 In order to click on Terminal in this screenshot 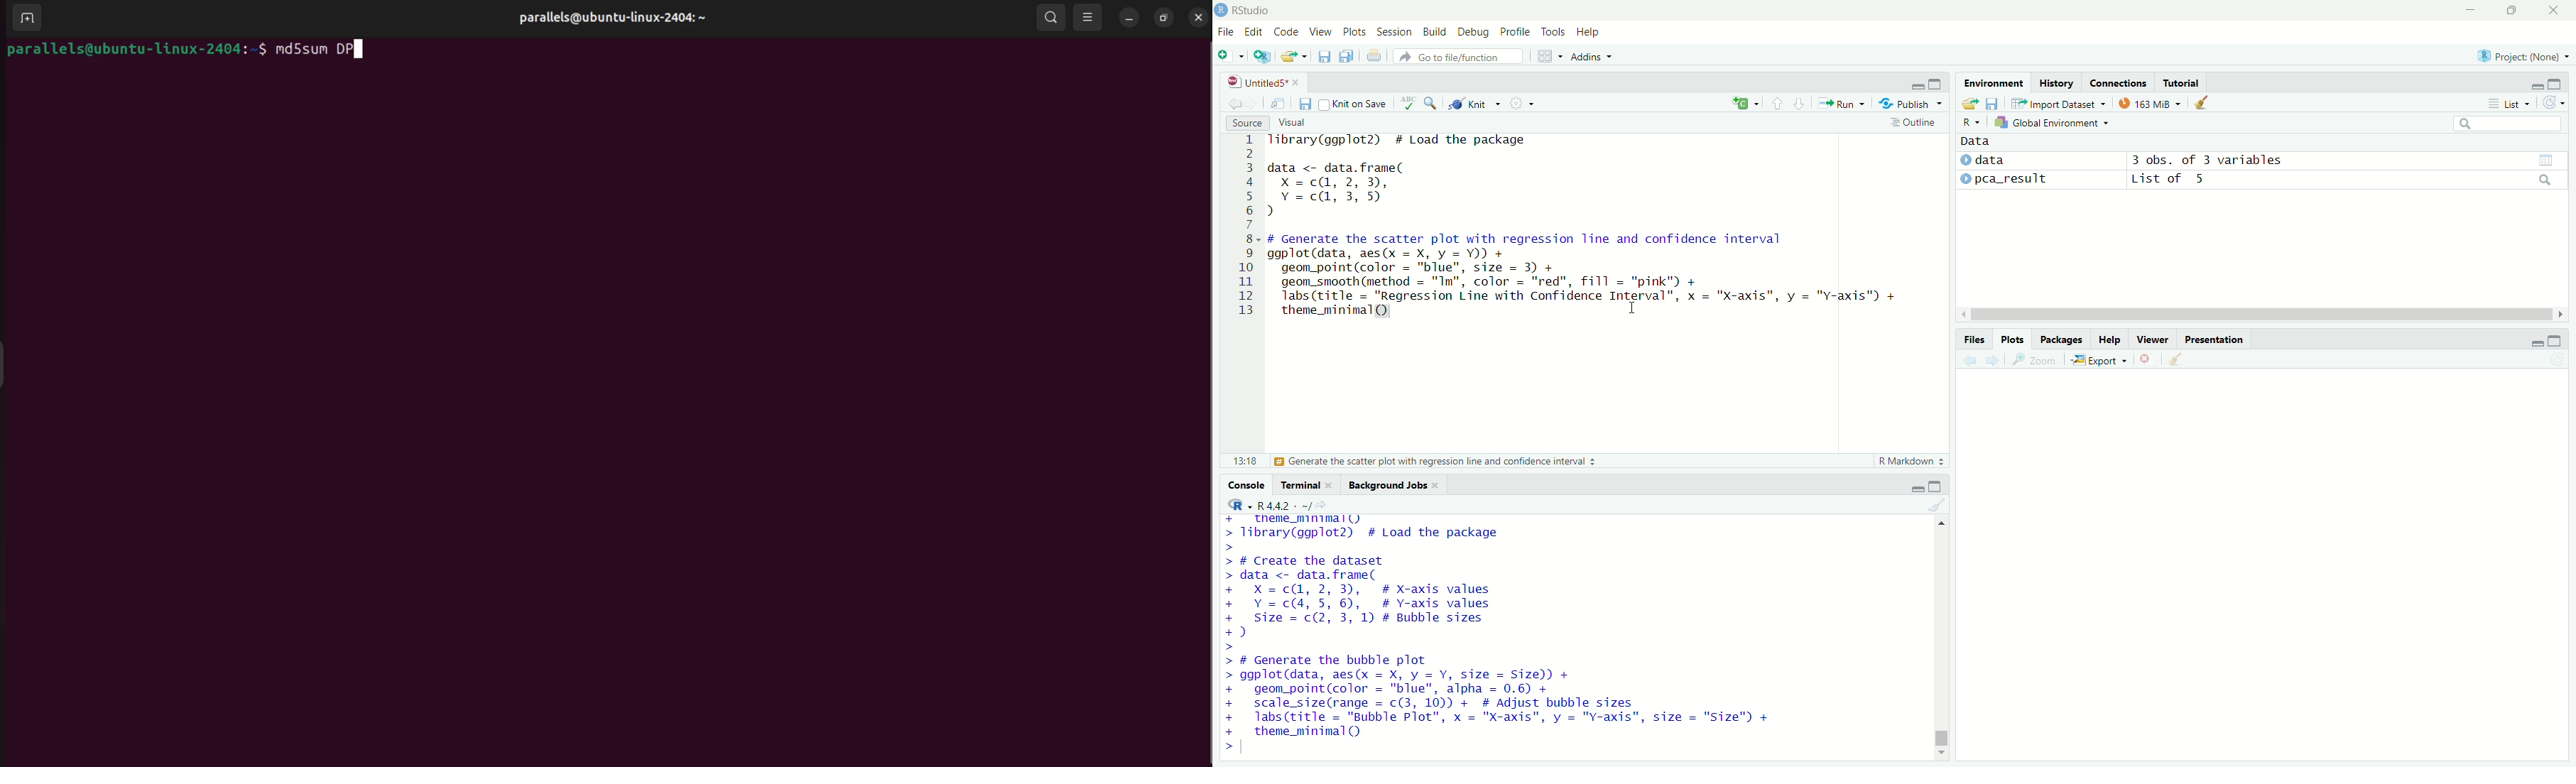, I will do `click(1297, 484)`.